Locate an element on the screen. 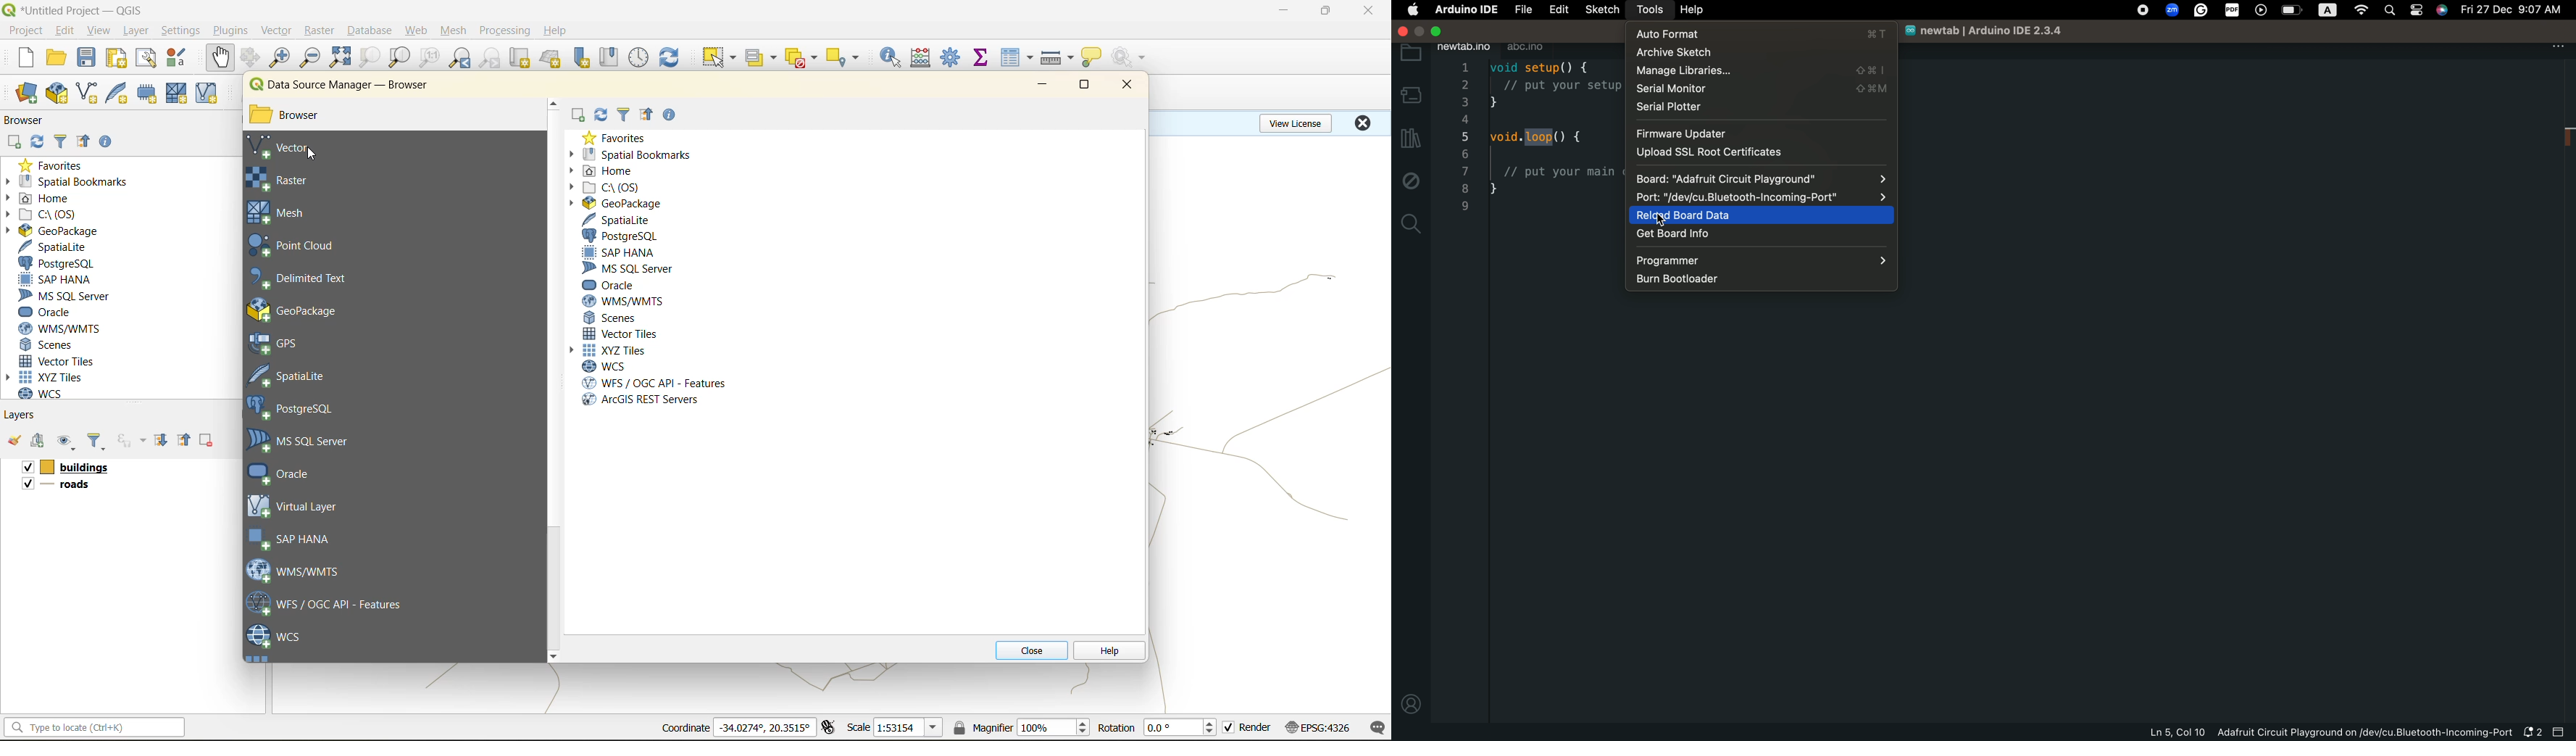  zoom in is located at coordinates (283, 58).